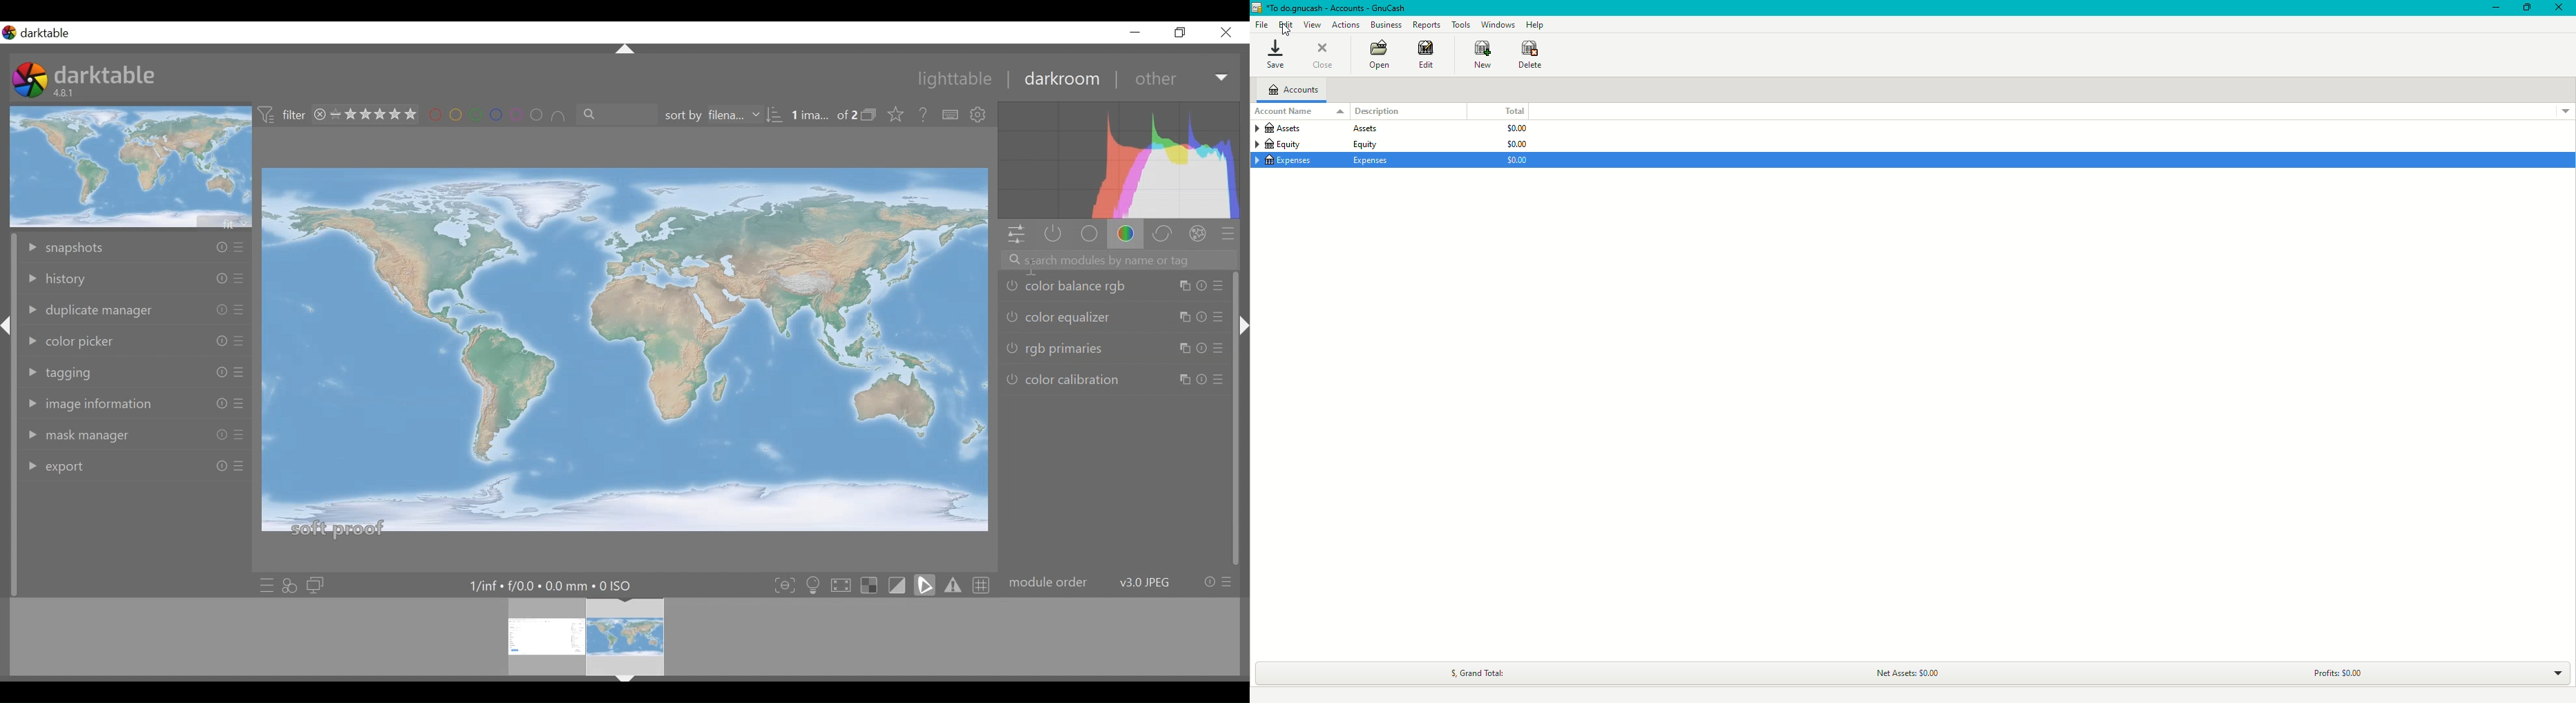 The width and height of the screenshot is (2576, 728). Describe the element at coordinates (899, 585) in the screenshot. I see `toggle clipping indication` at that location.